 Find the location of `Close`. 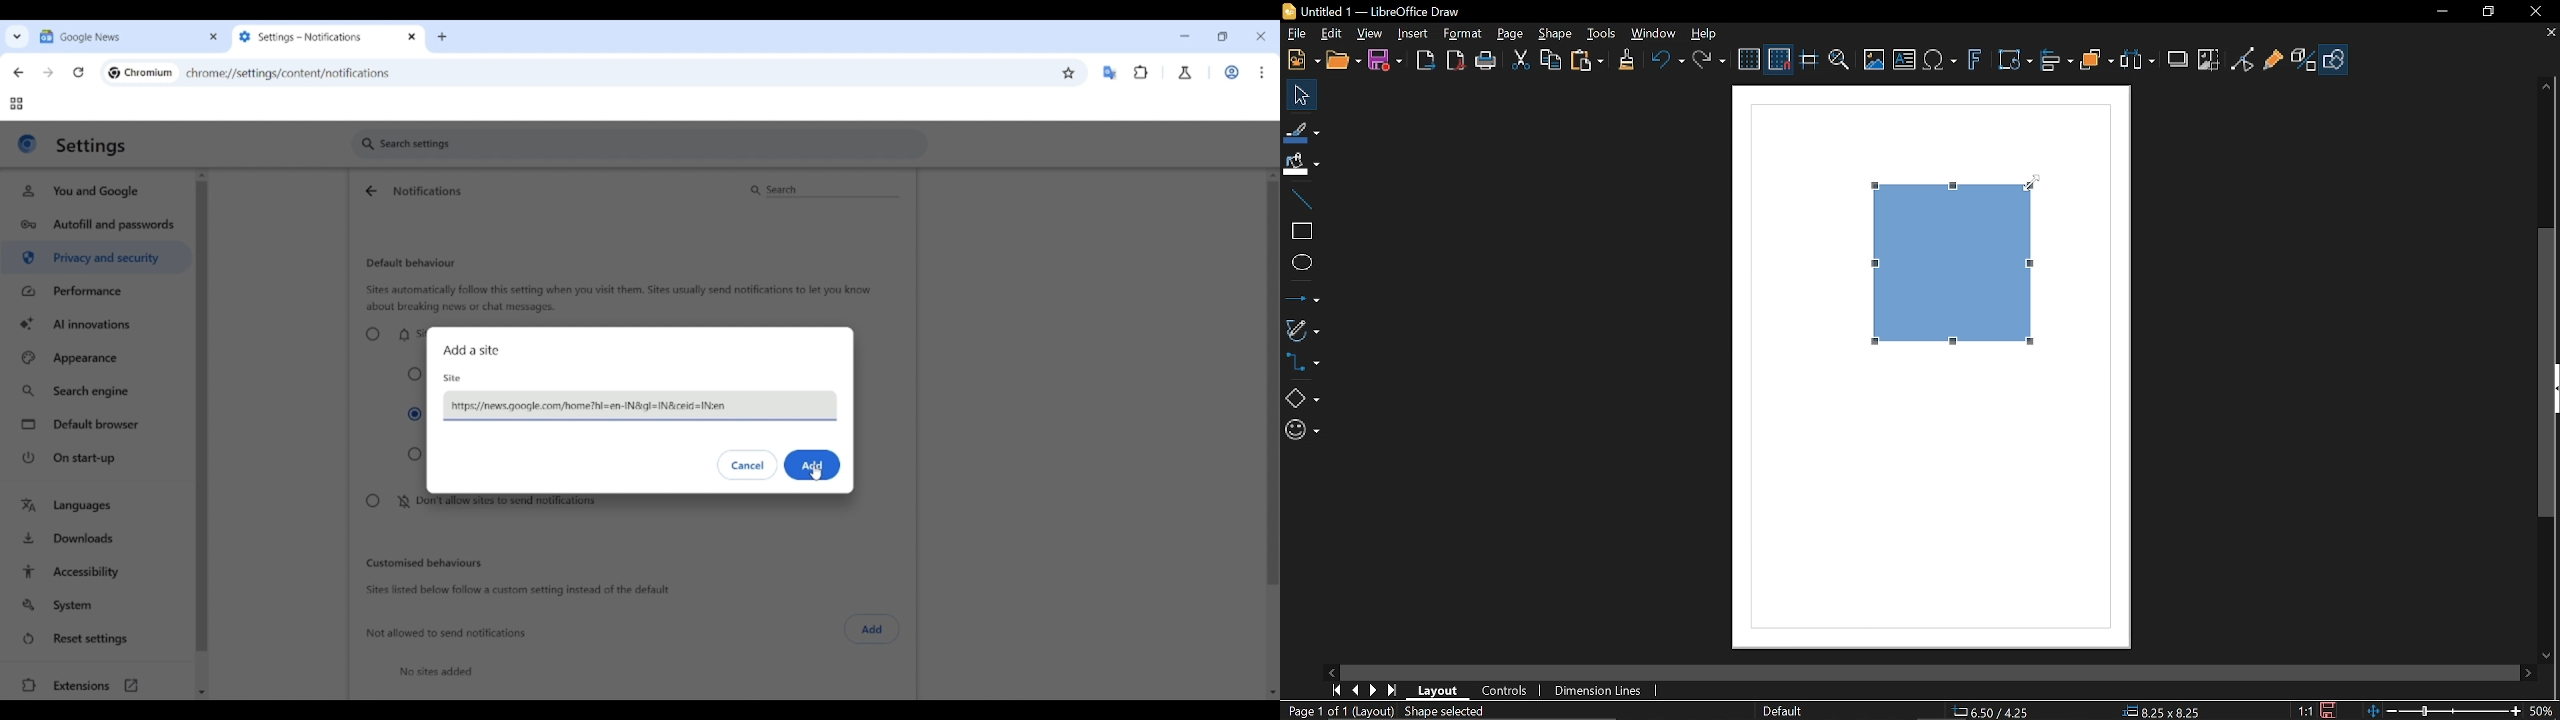

Close is located at coordinates (2537, 11).